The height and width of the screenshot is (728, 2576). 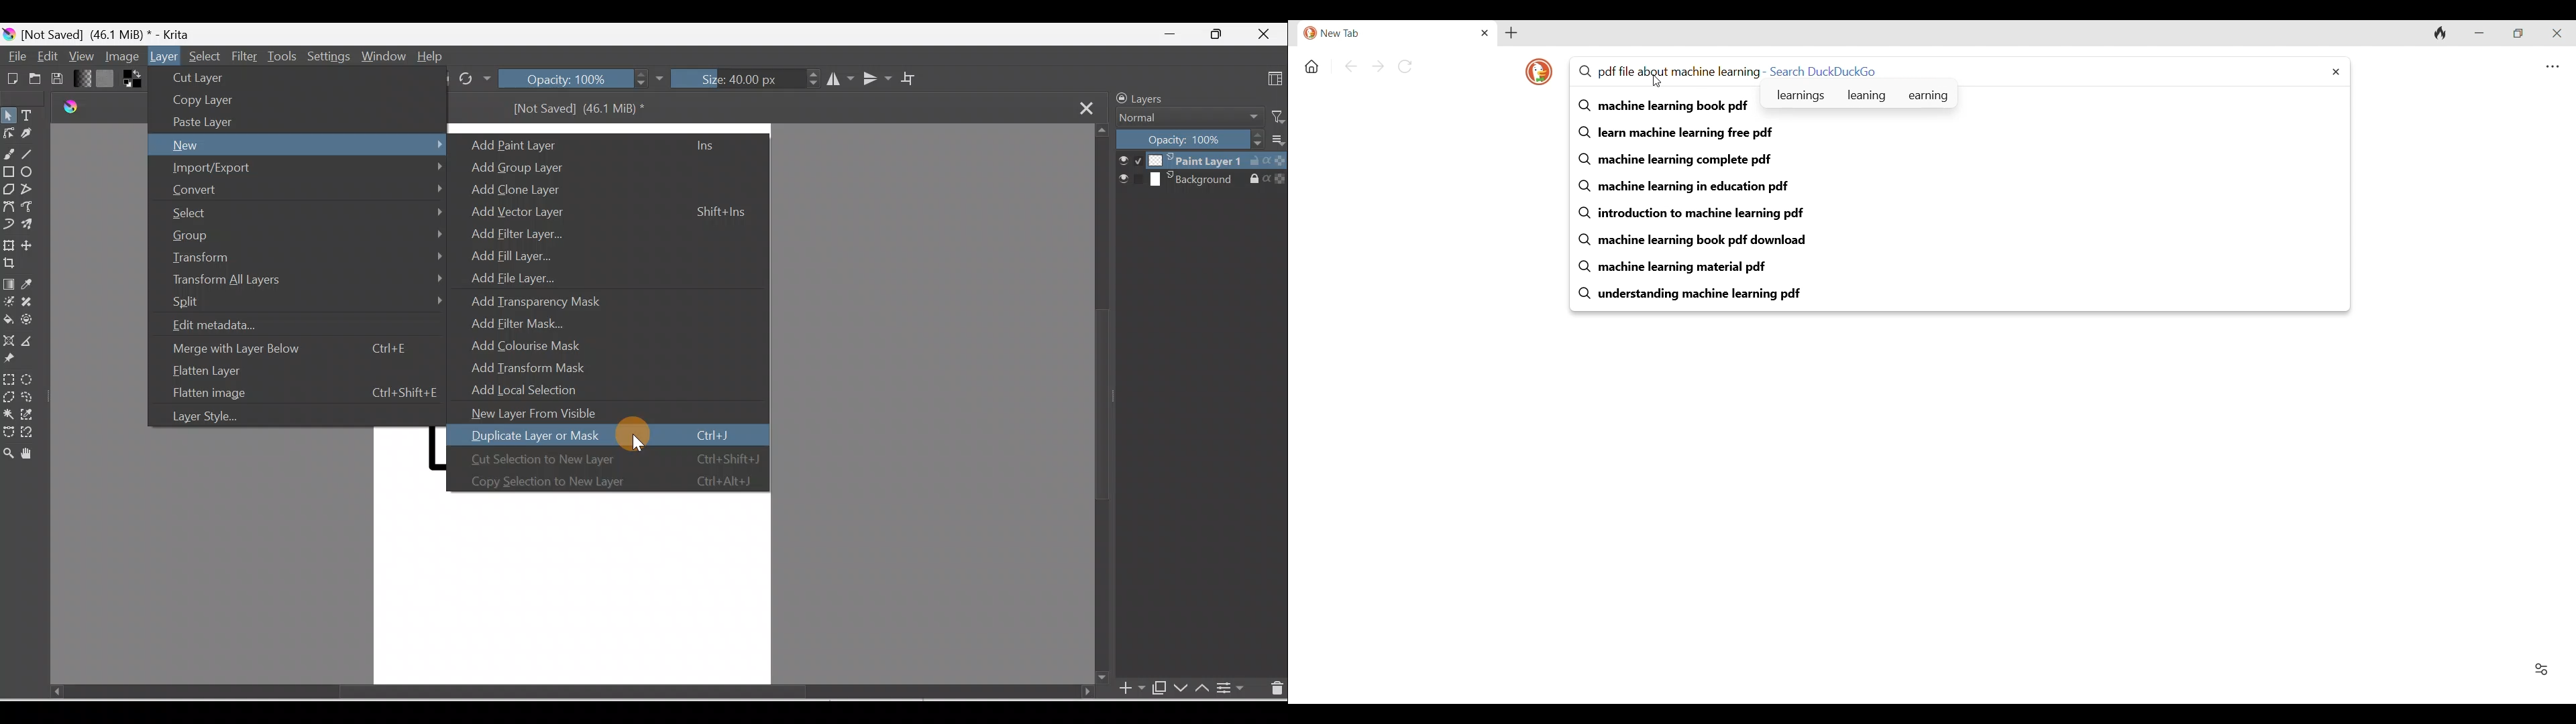 I want to click on Help, so click(x=433, y=56).